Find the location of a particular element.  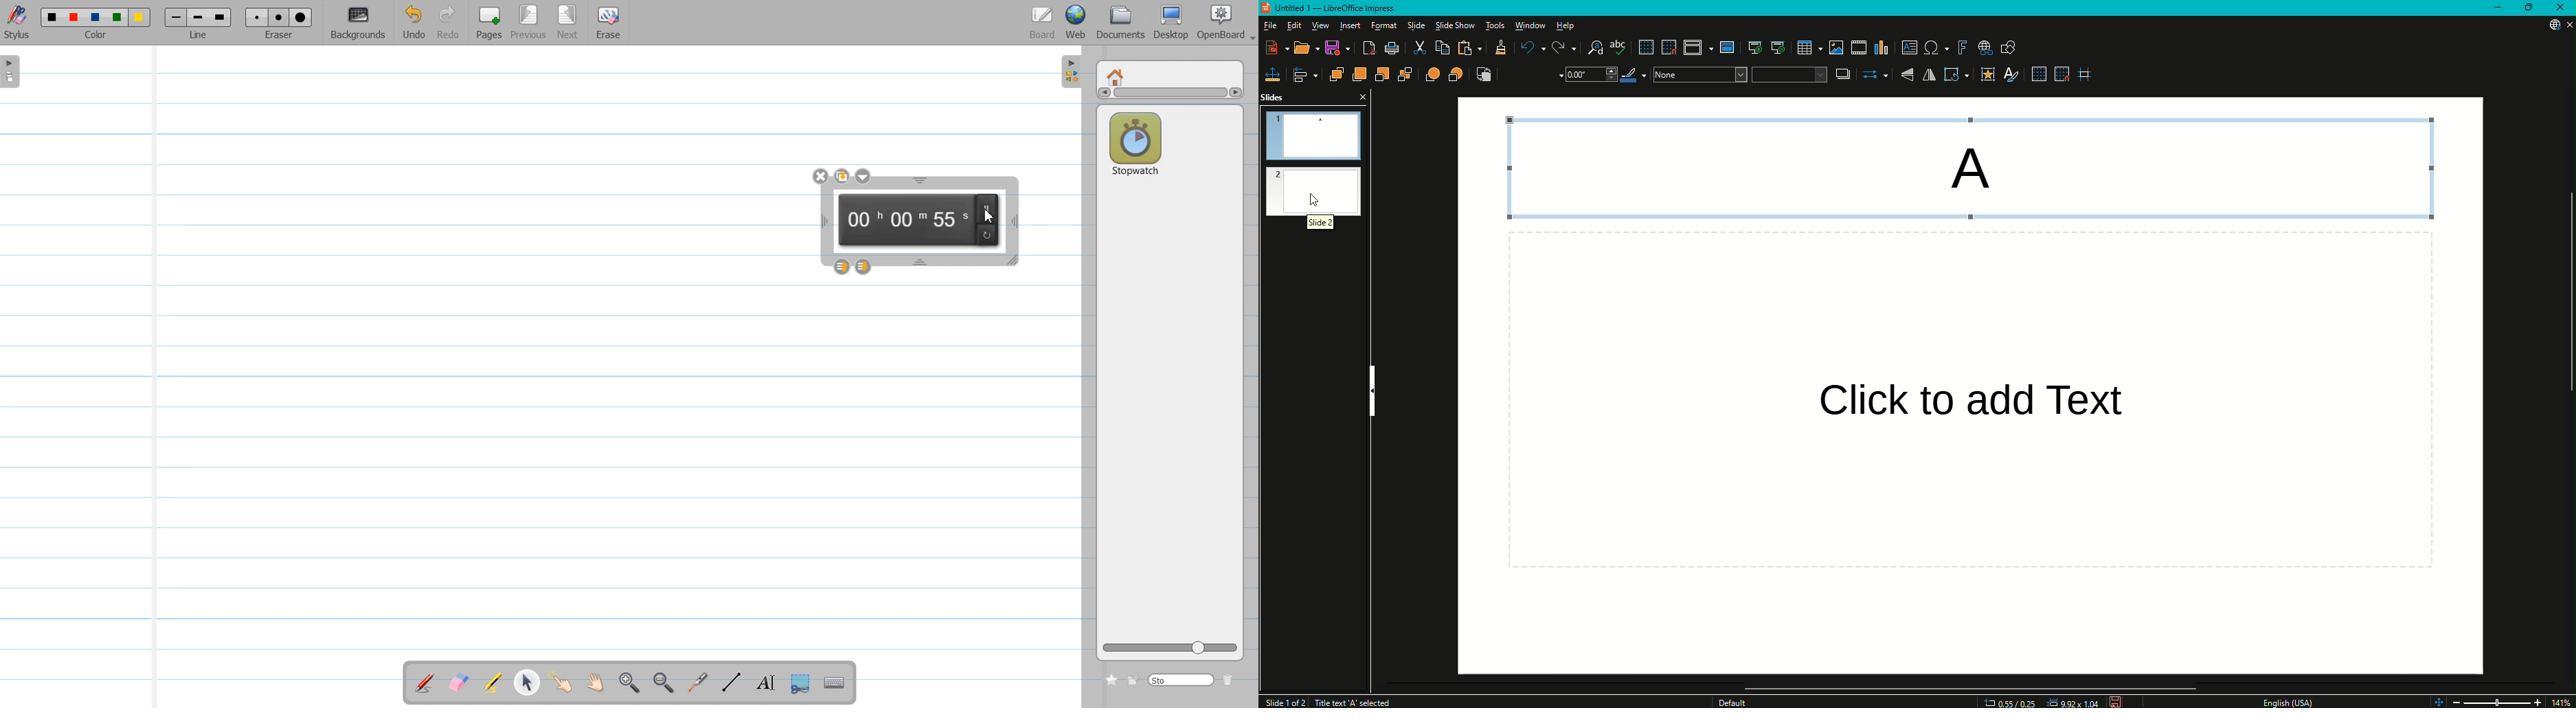

Cut is located at coordinates (1416, 48).